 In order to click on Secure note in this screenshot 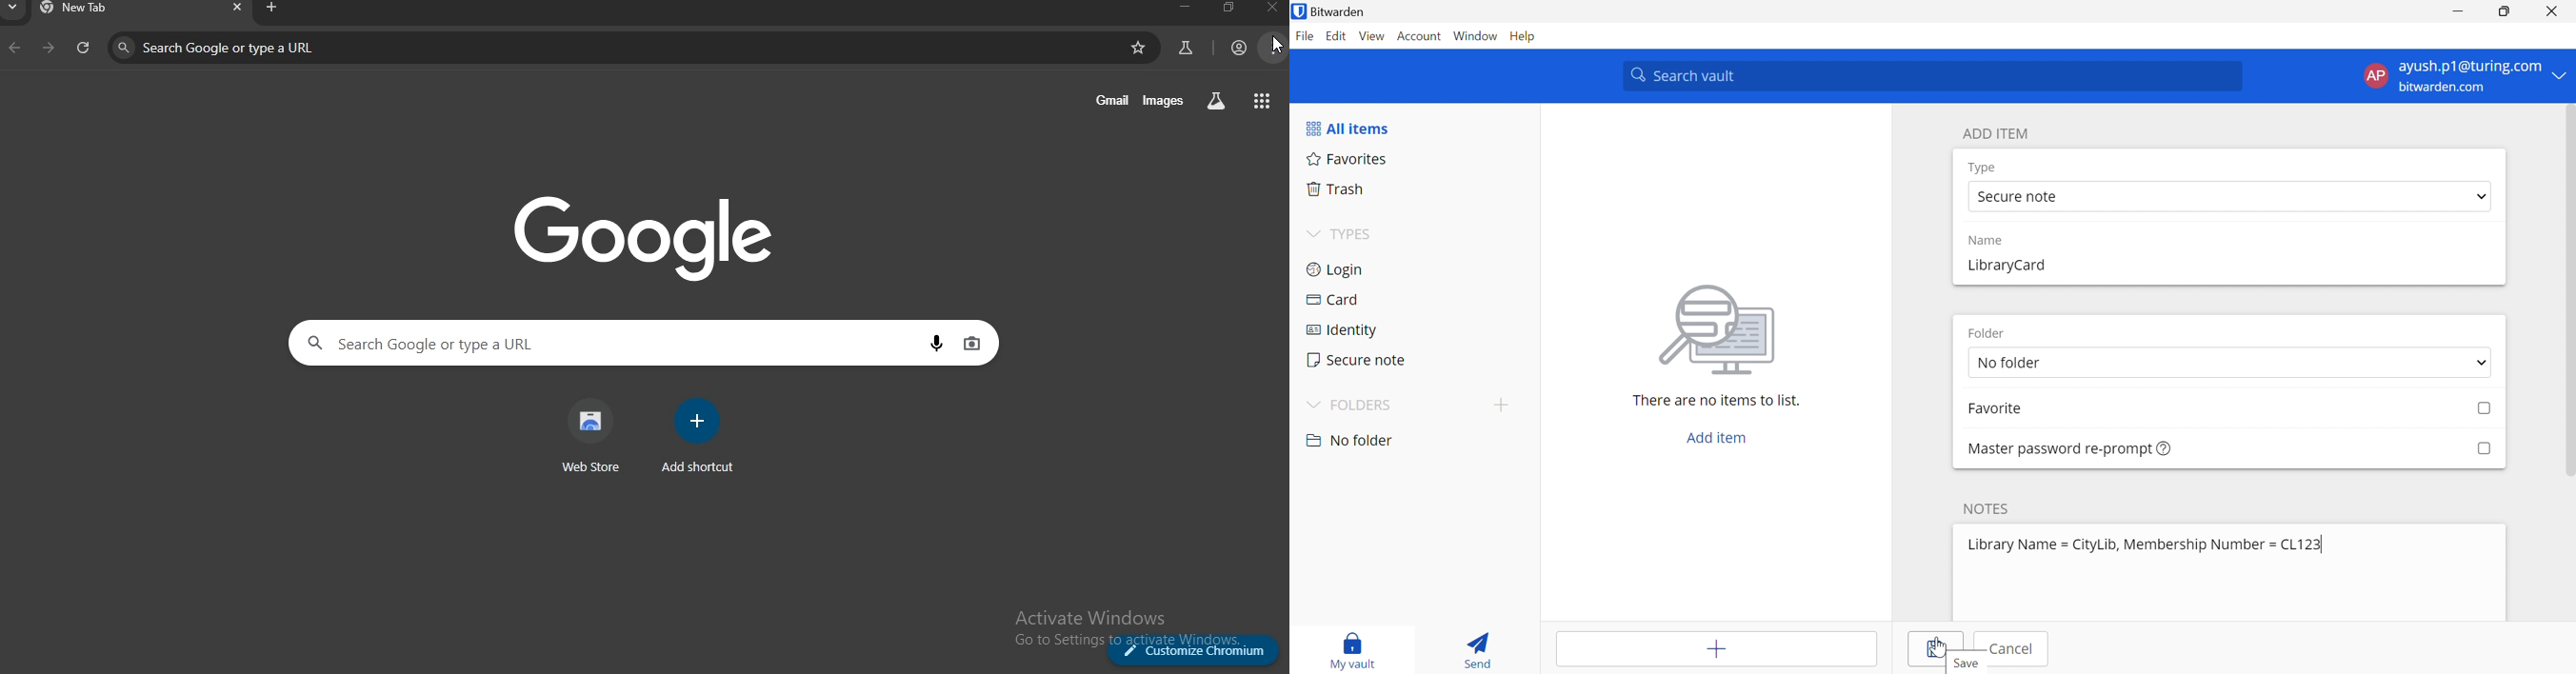, I will do `click(1411, 357)`.